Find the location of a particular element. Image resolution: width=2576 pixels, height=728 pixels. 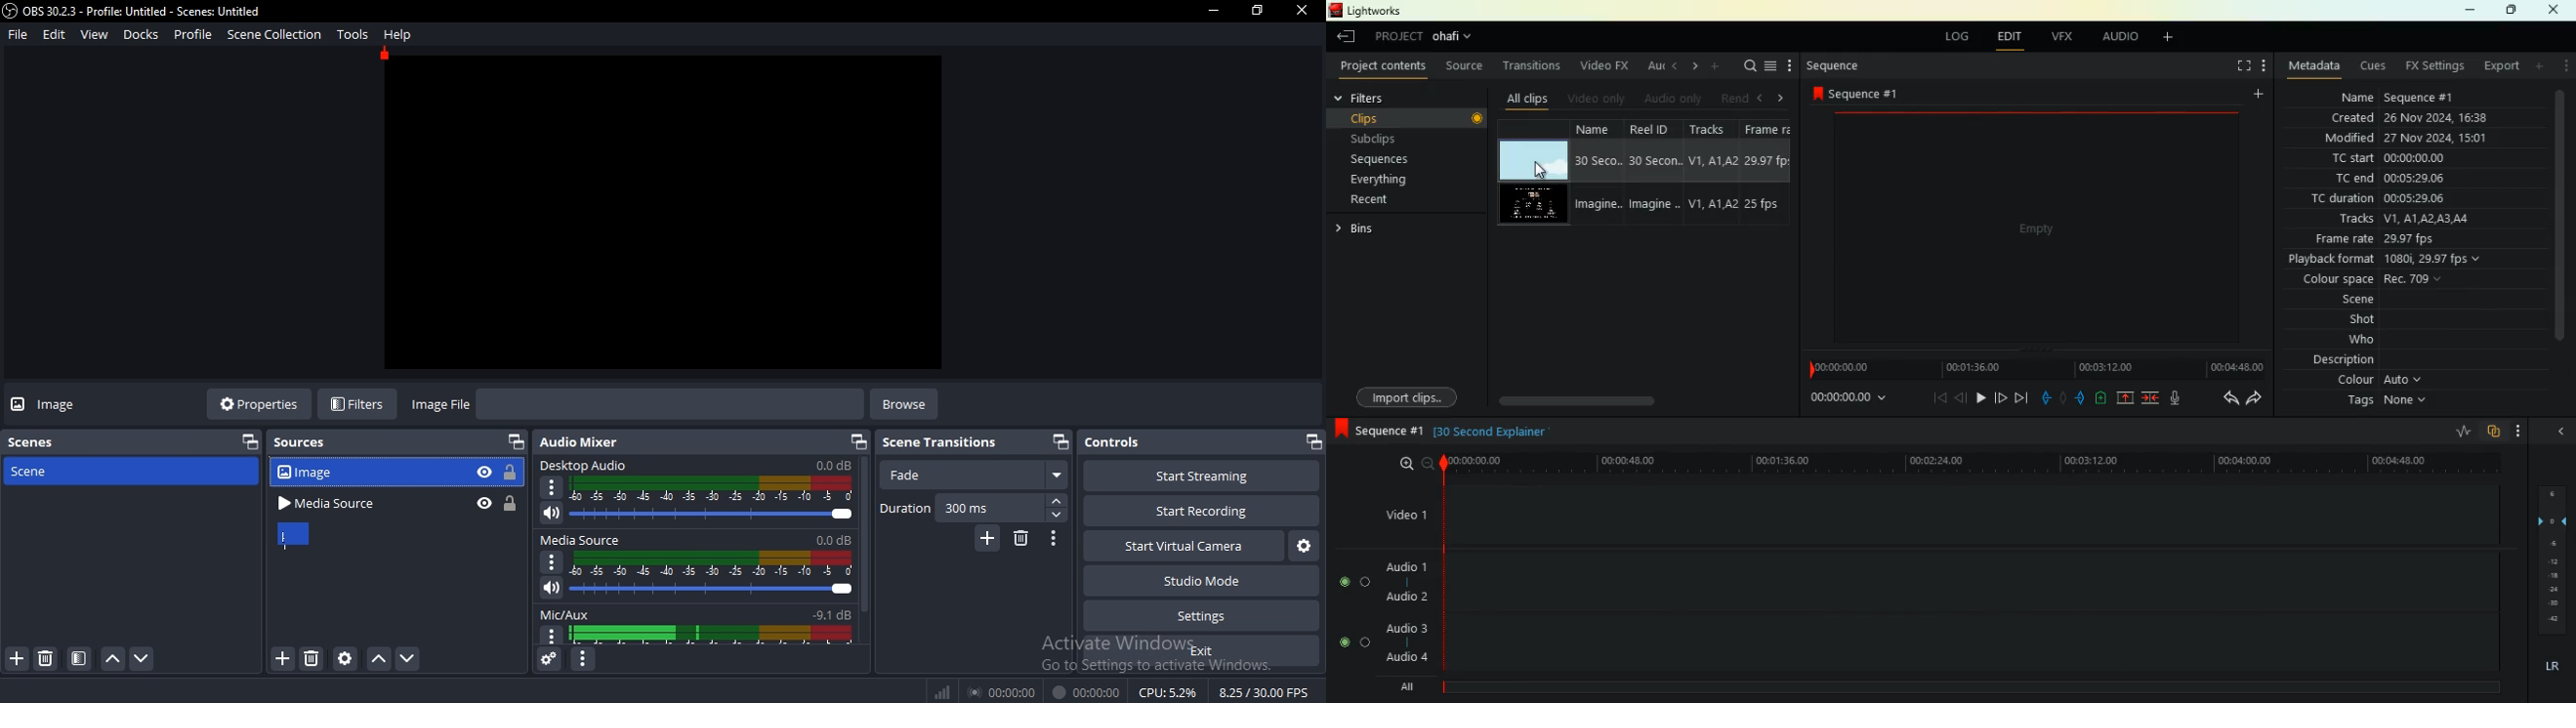

display is located at coordinates (710, 564).